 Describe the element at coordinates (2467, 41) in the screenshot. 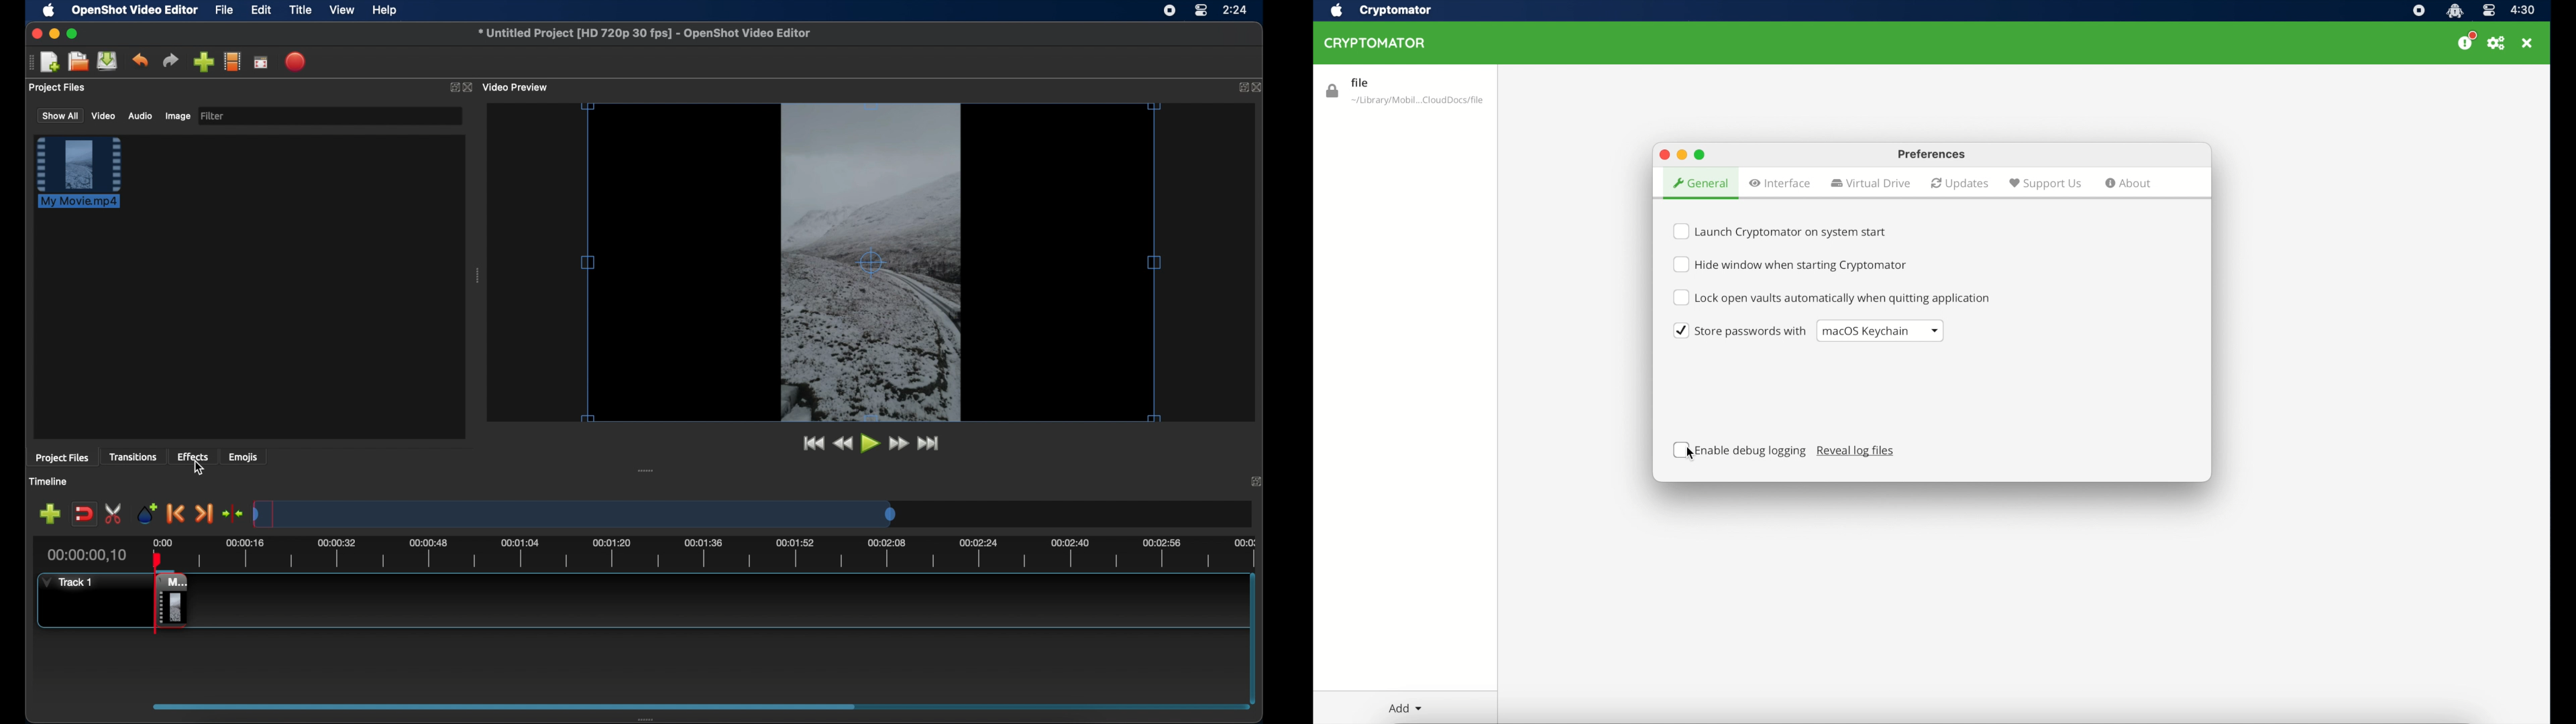

I see `donate us` at that location.